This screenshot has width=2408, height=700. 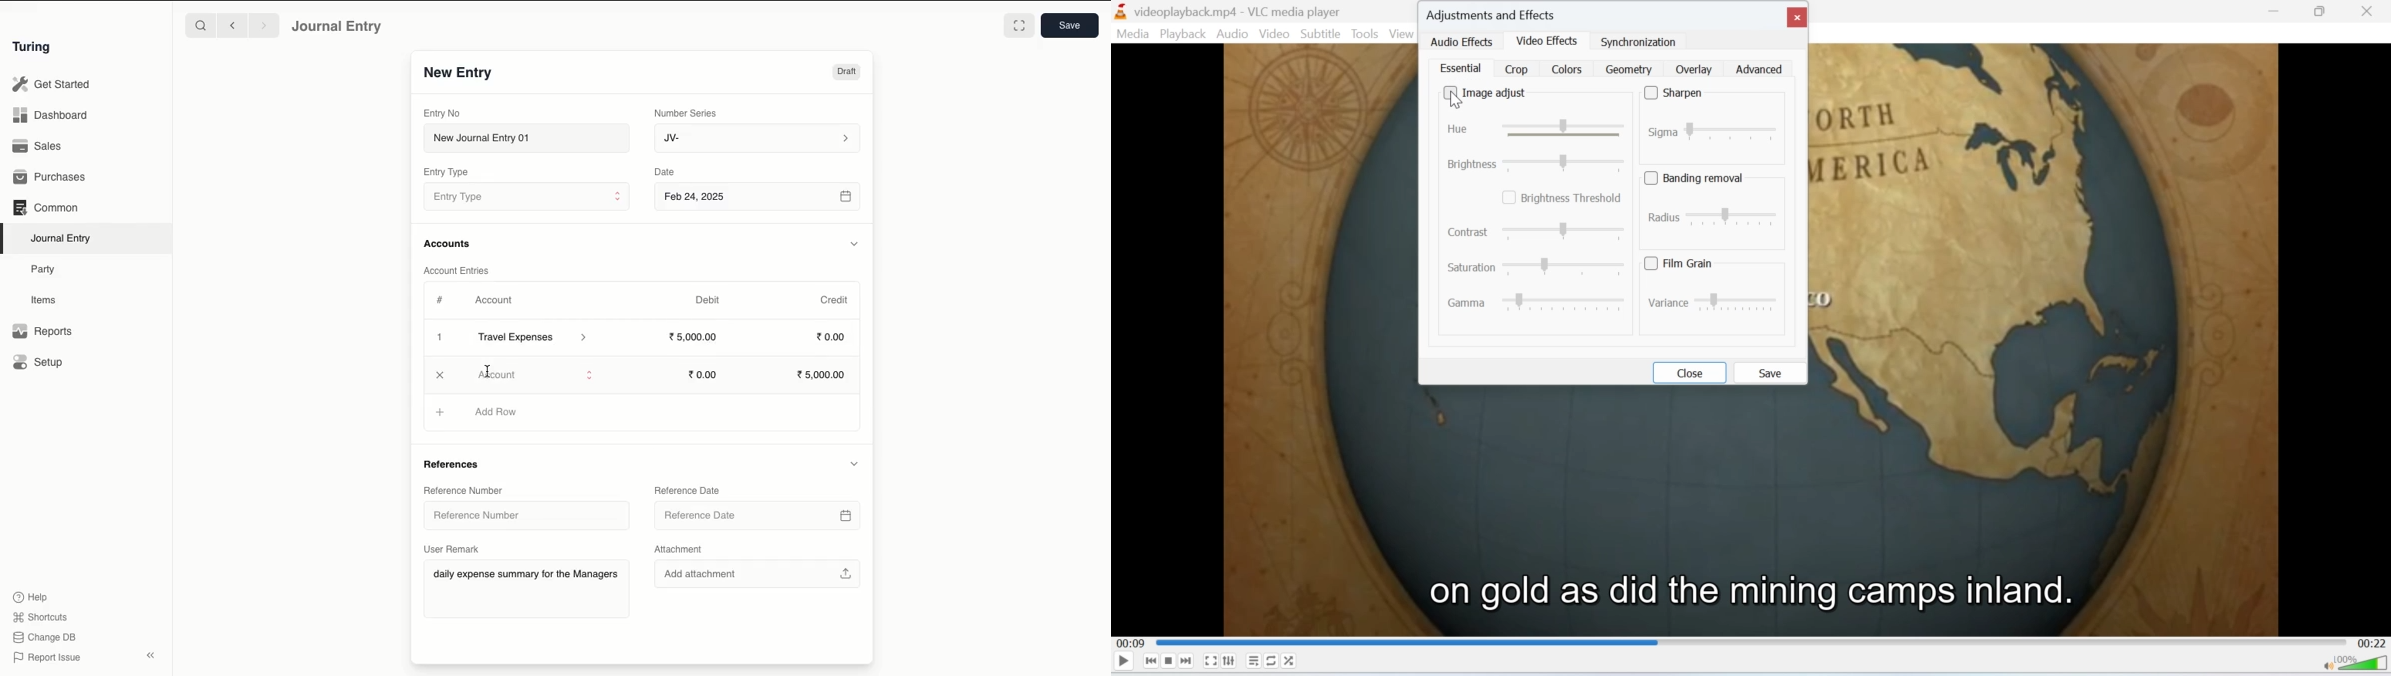 What do you see at coordinates (2276, 12) in the screenshot?
I see `minimise` at bounding box center [2276, 12].